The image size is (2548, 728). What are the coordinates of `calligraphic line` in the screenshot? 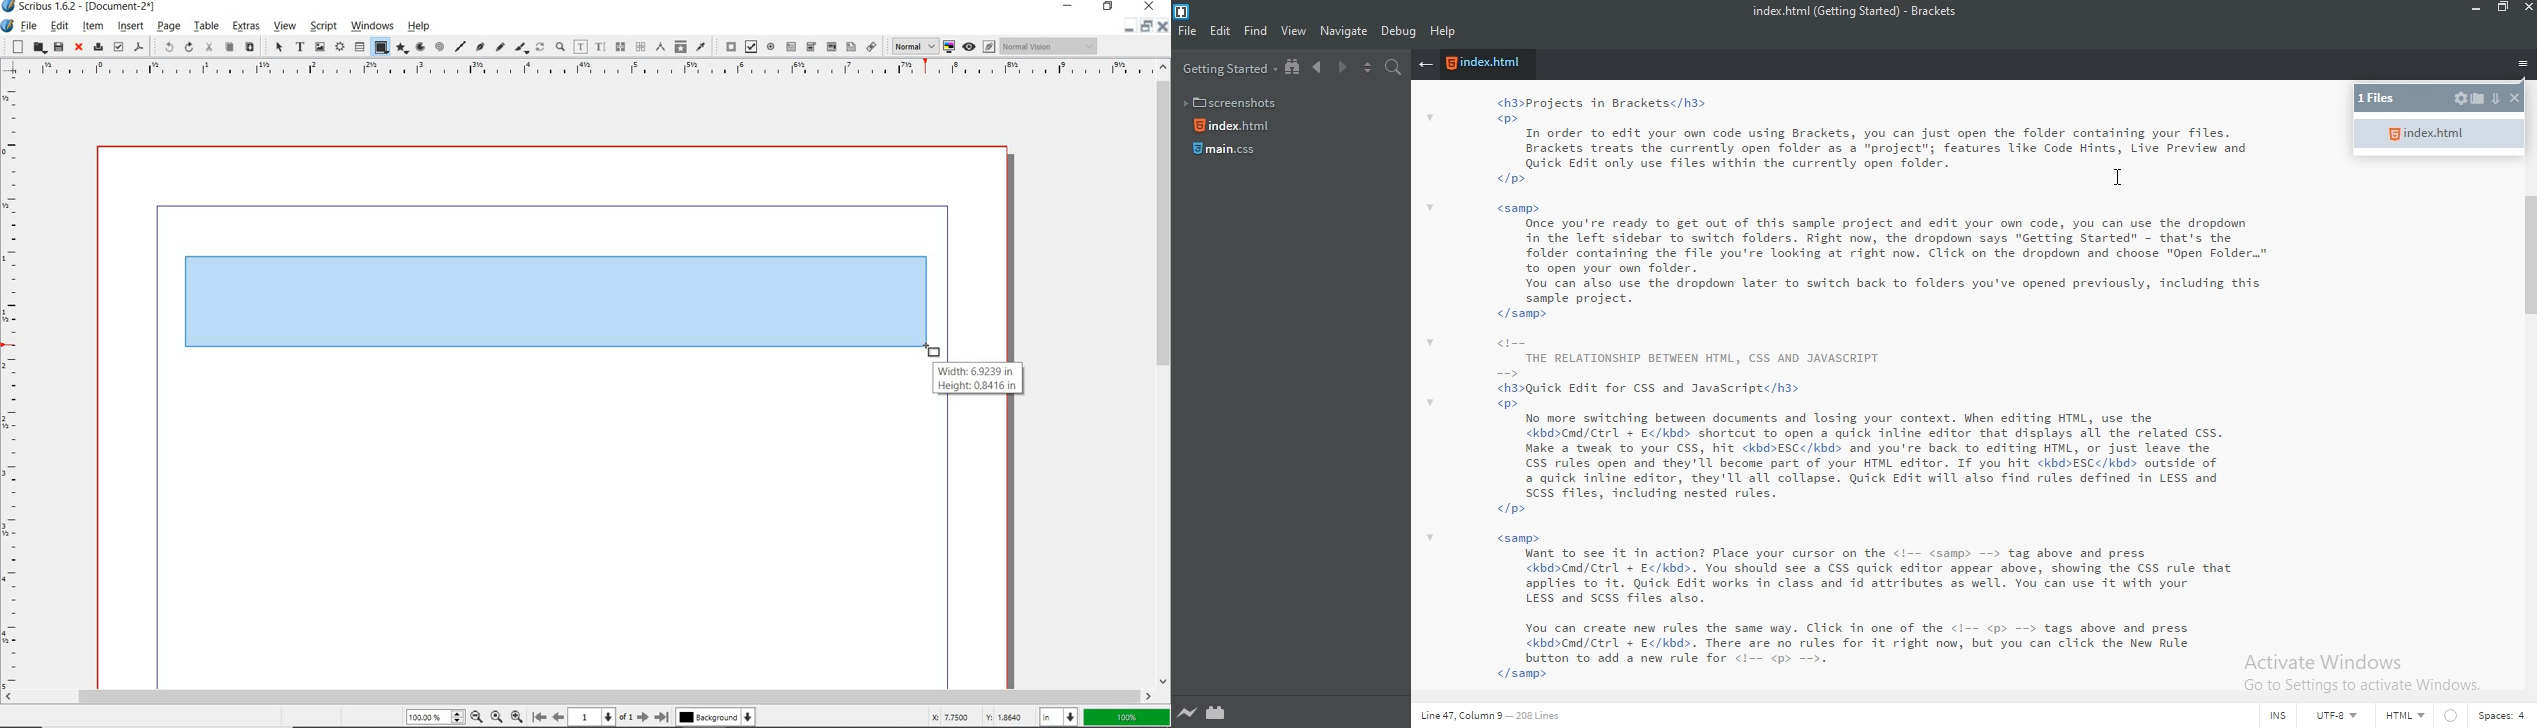 It's located at (522, 48).